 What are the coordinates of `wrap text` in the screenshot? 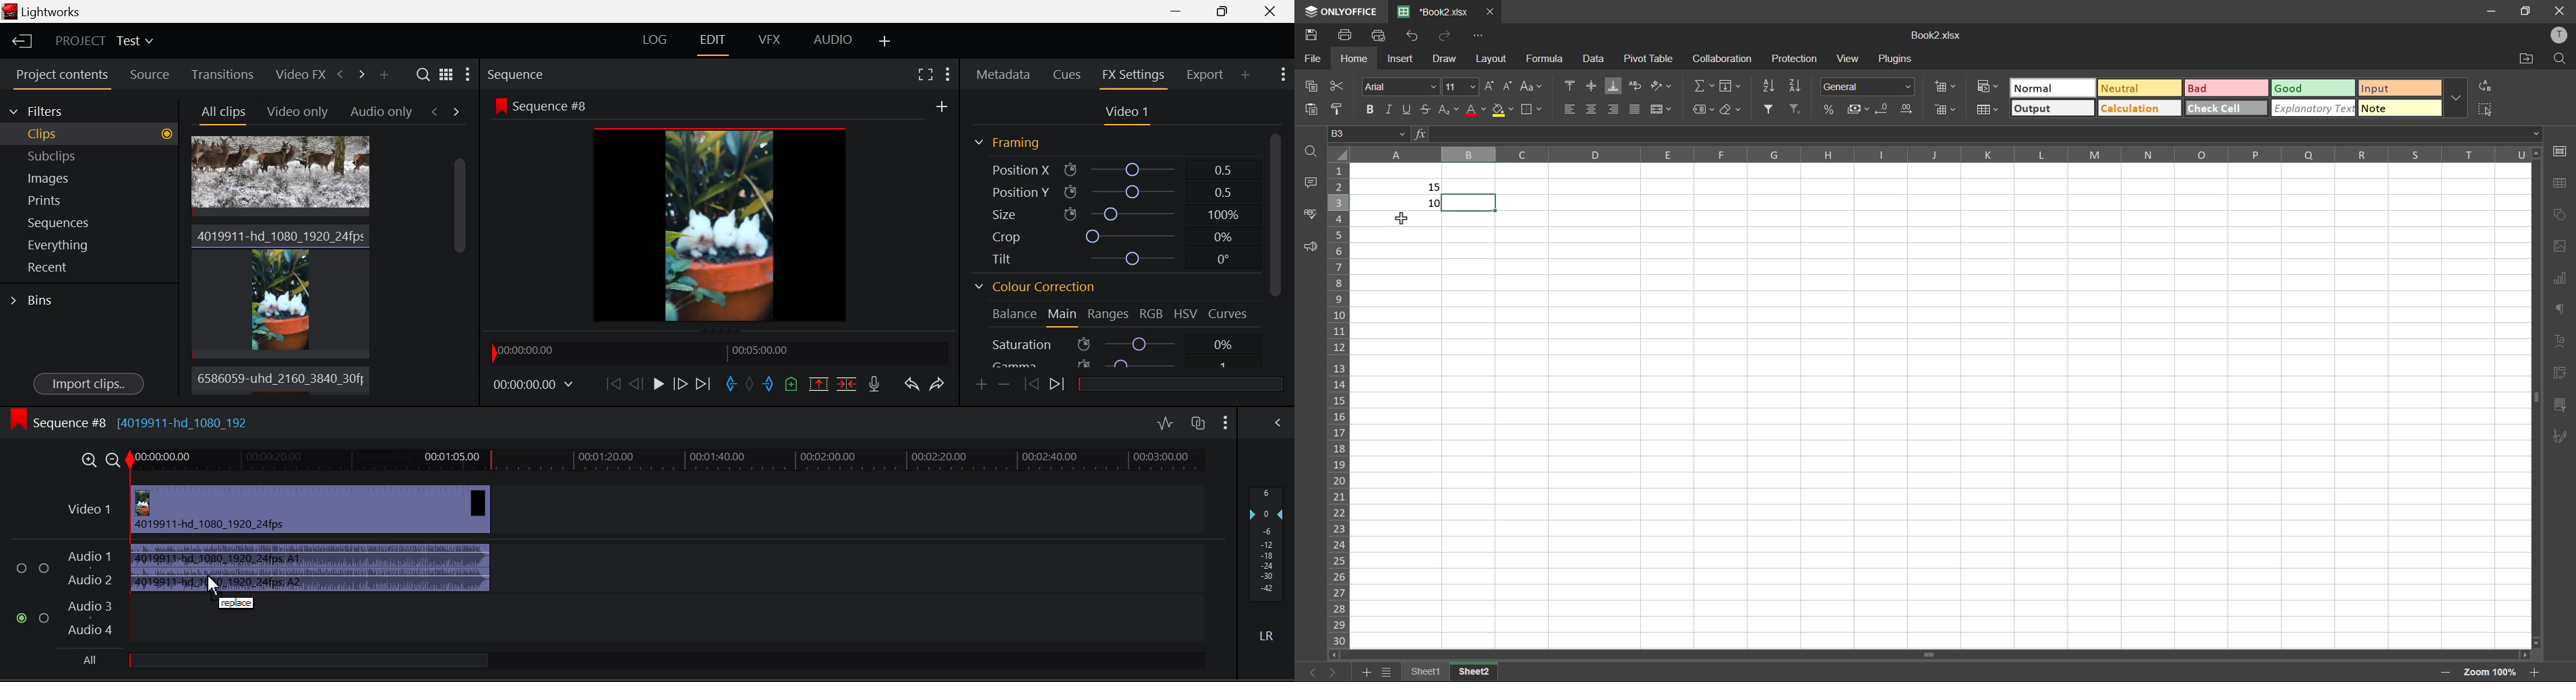 It's located at (1634, 85).